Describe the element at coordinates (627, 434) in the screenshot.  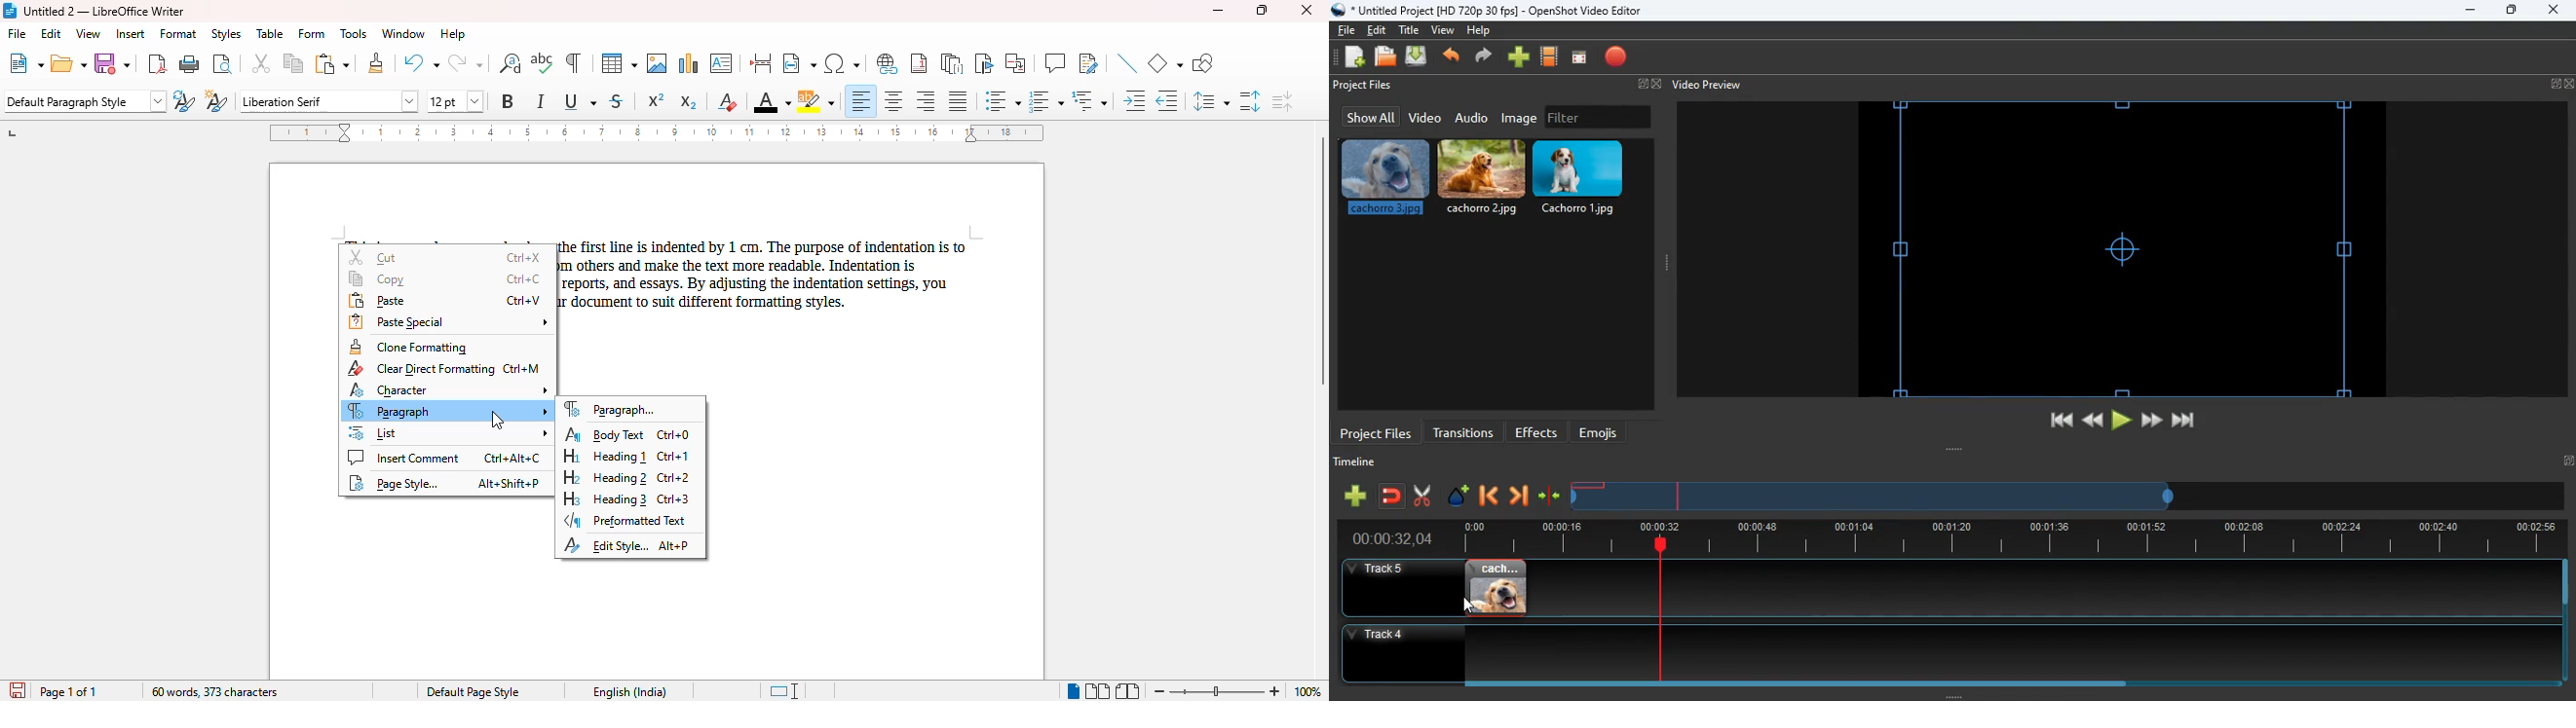
I see `body text` at that location.